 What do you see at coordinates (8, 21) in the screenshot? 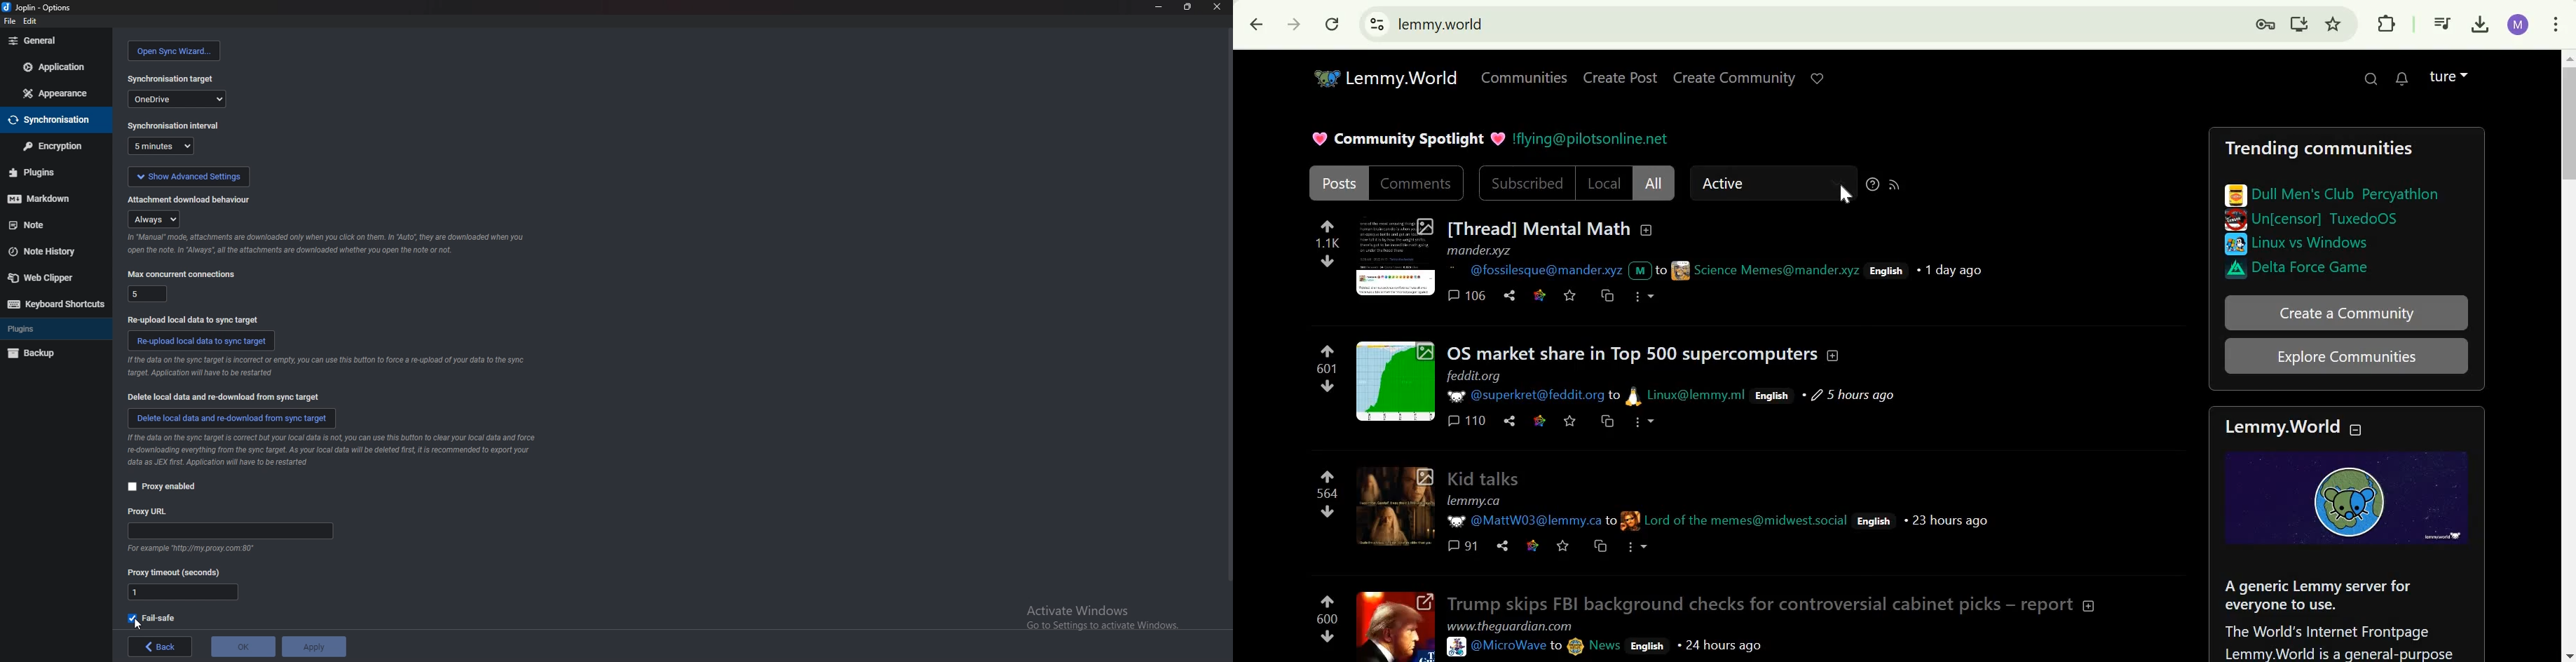
I see `file` at bounding box center [8, 21].